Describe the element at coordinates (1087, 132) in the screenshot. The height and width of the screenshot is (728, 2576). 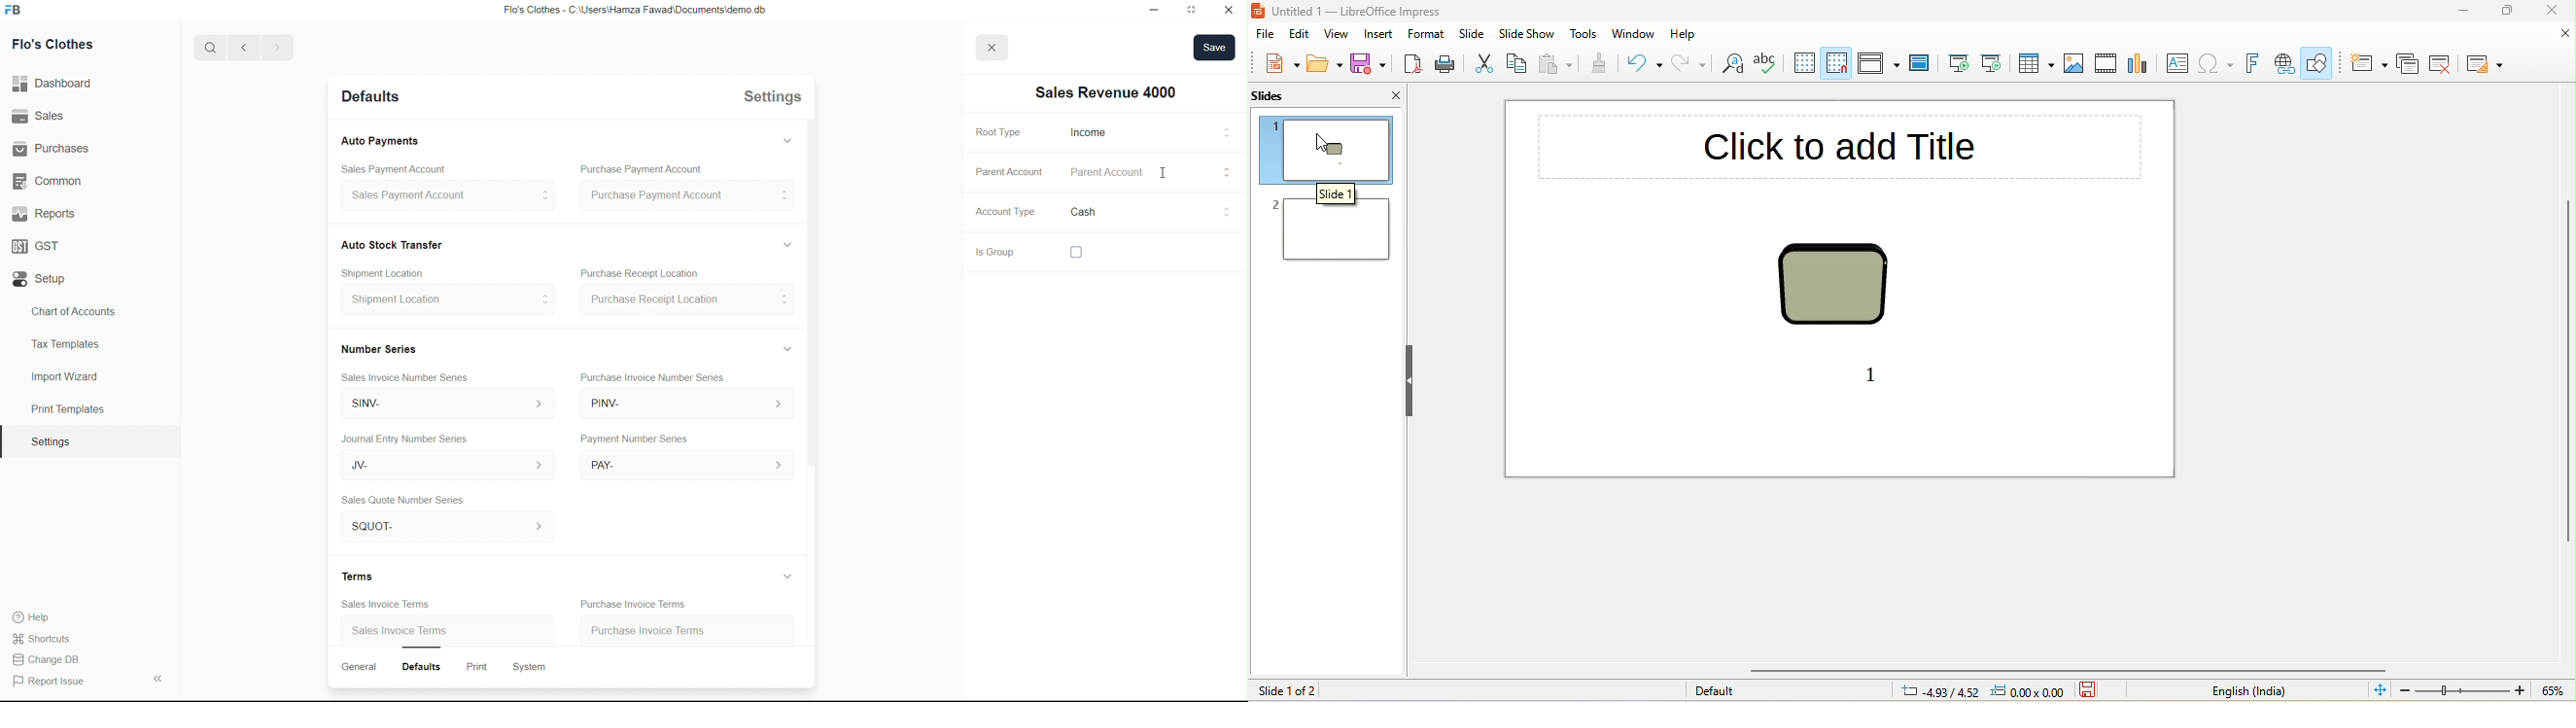
I see `Root Type` at that location.